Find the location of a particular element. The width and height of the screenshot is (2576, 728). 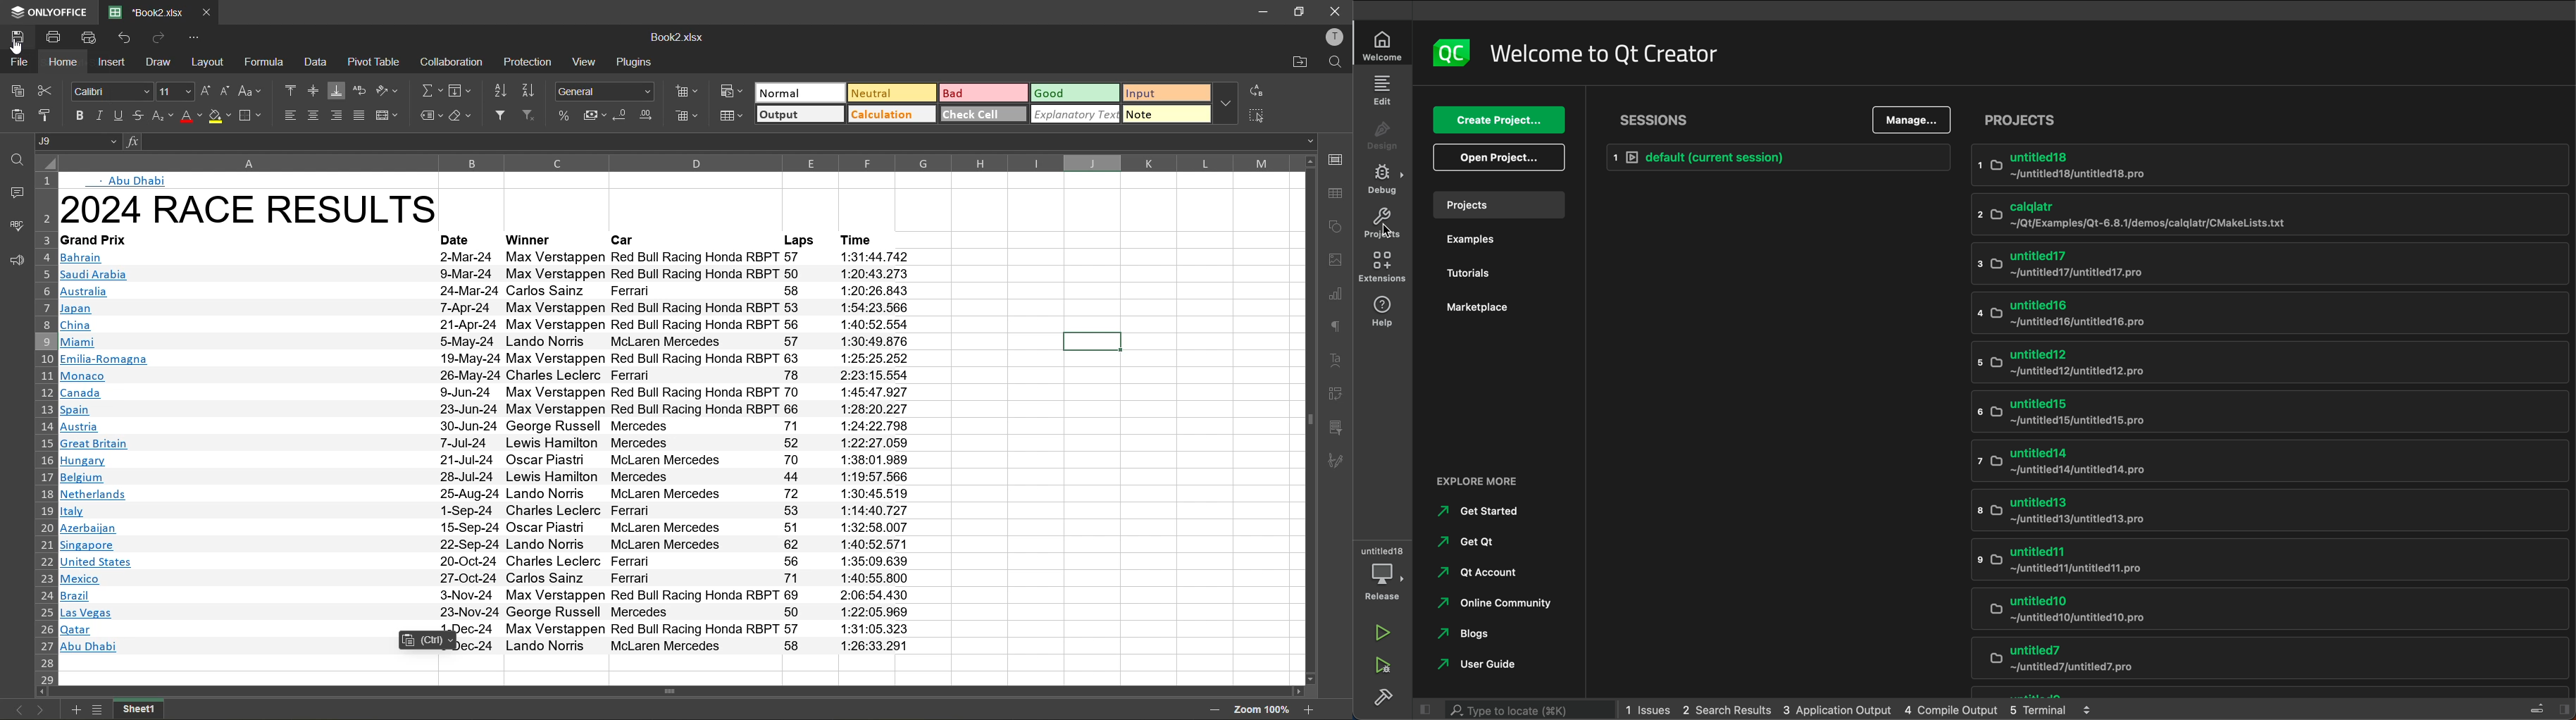

user guide is located at coordinates (1483, 665).